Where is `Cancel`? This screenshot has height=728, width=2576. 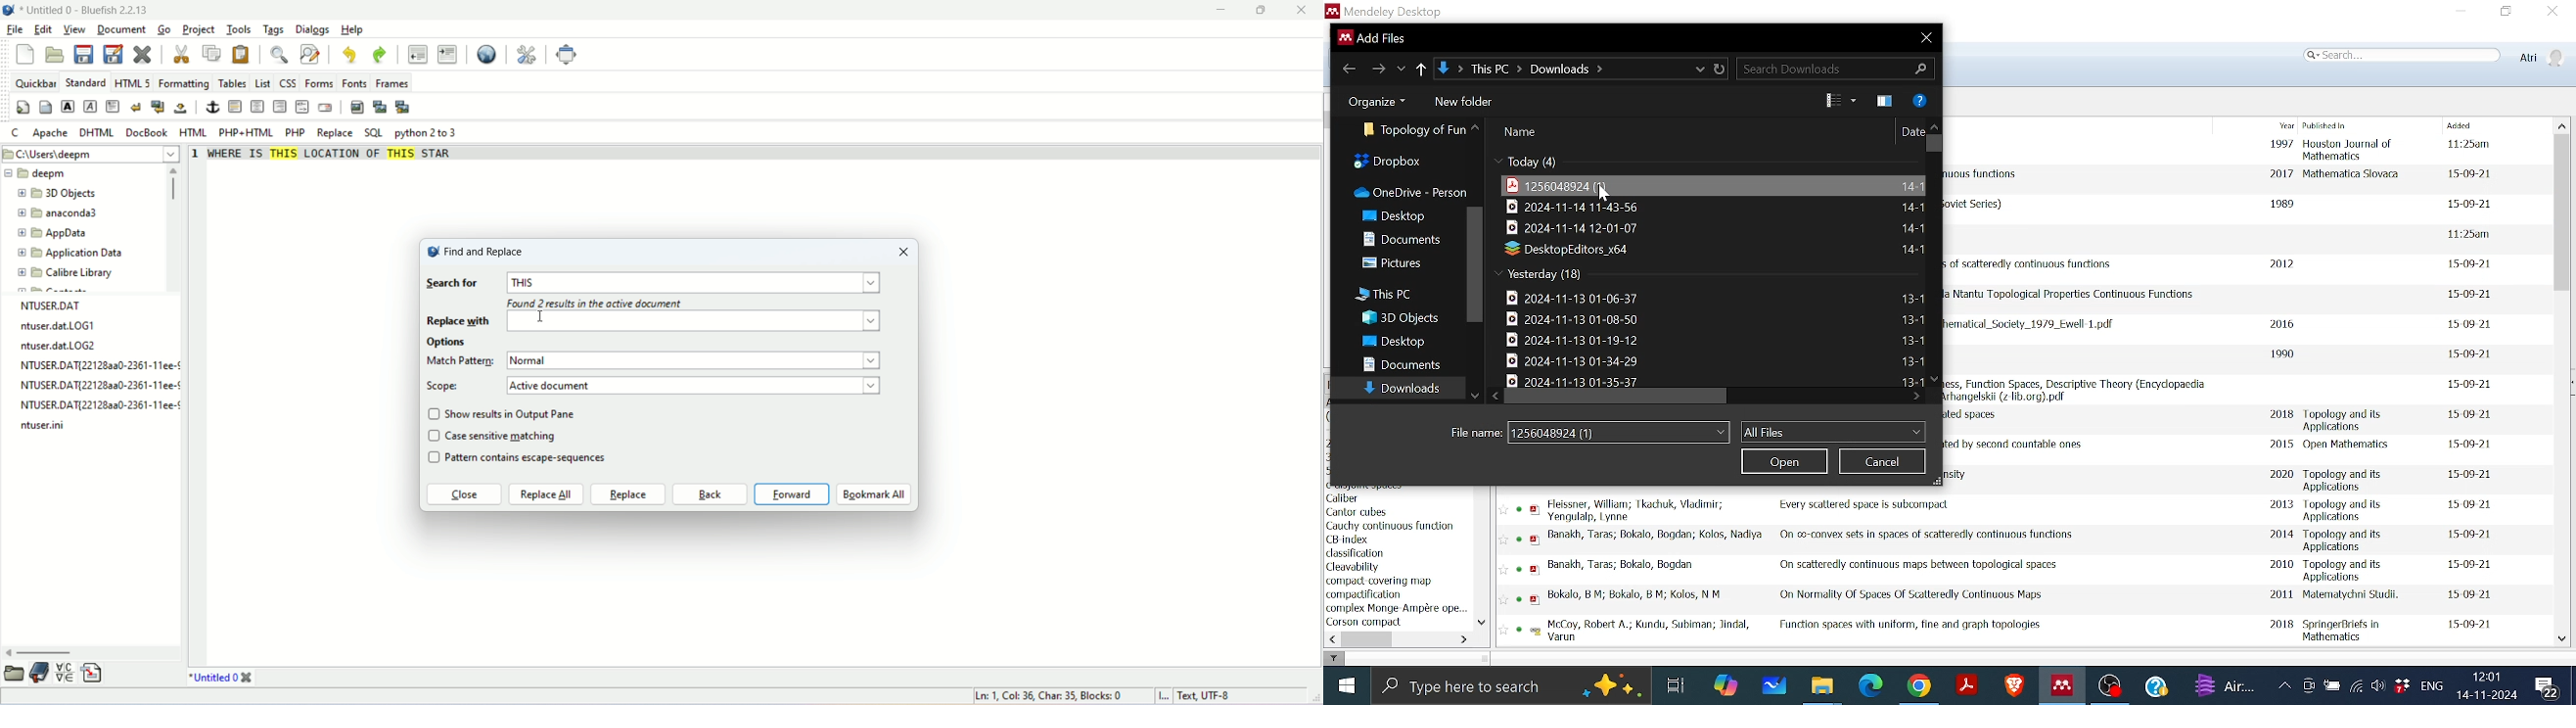 Cancel is located at coordinates (1881, 460).